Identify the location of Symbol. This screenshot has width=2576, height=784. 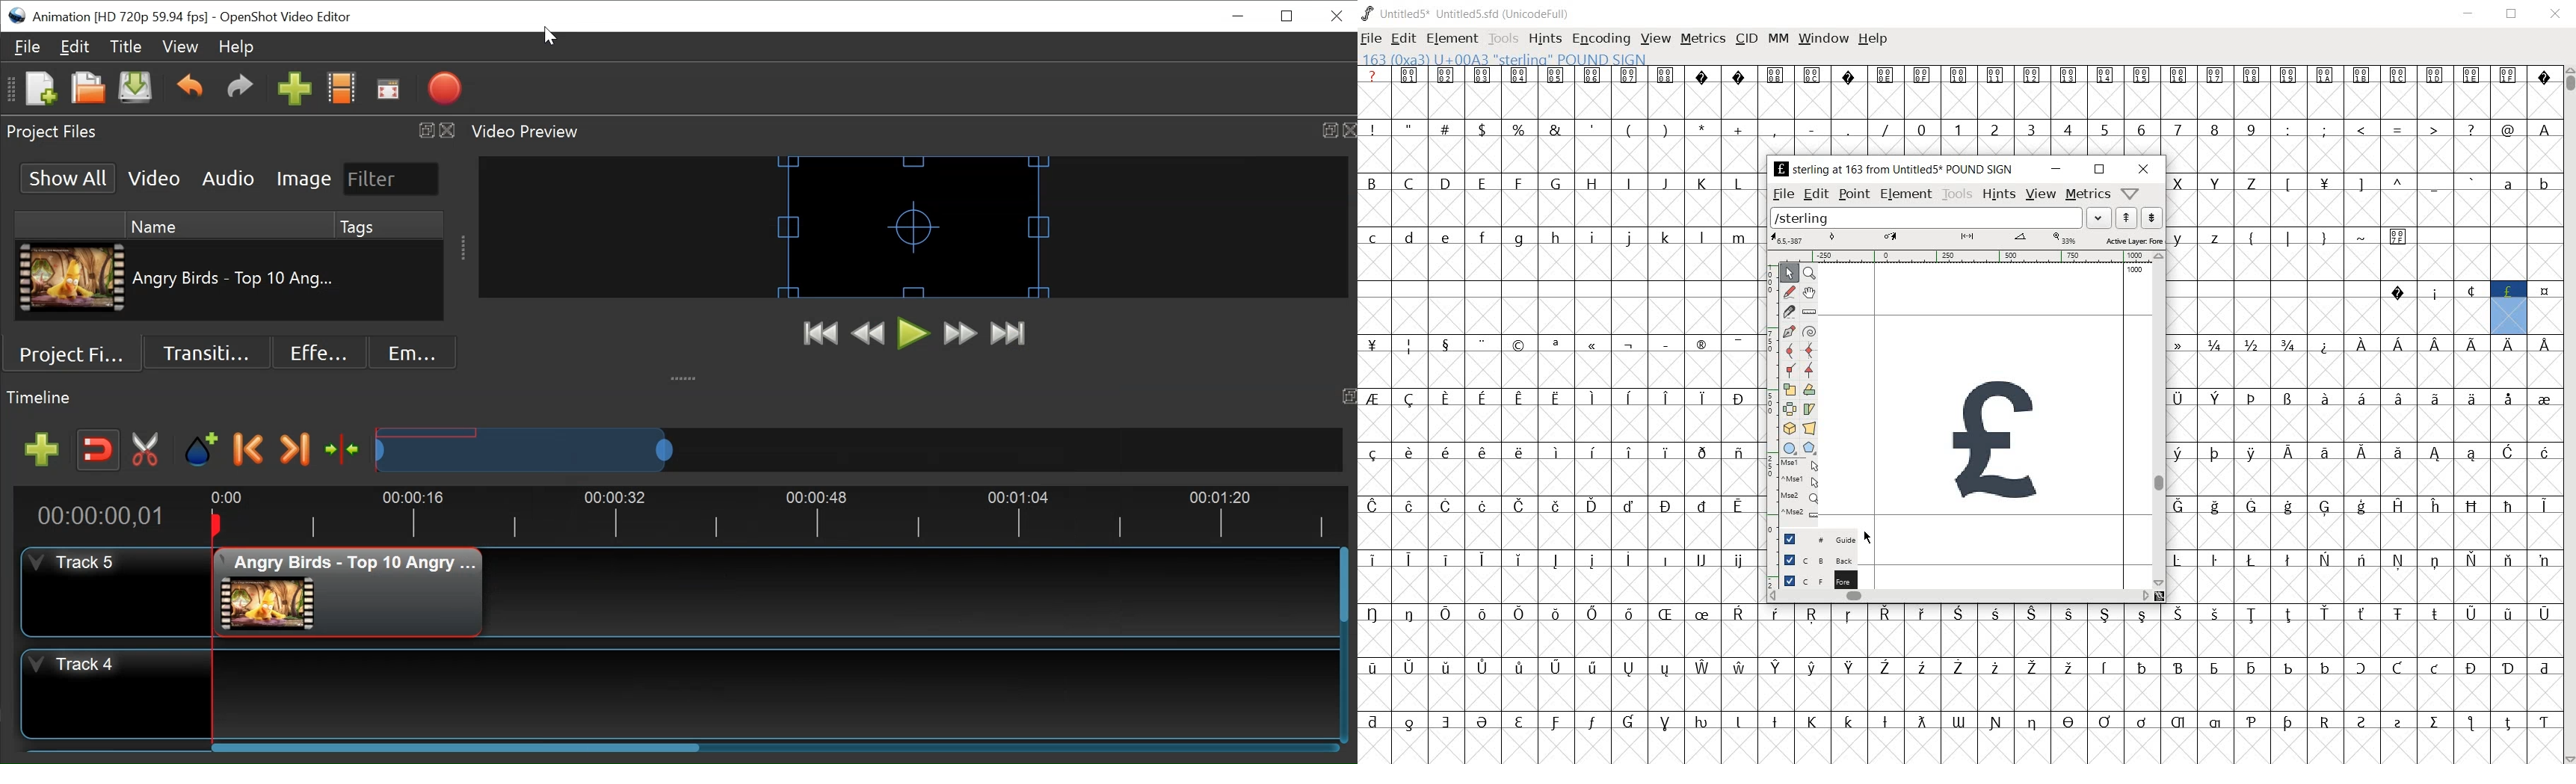
(1519, 561).